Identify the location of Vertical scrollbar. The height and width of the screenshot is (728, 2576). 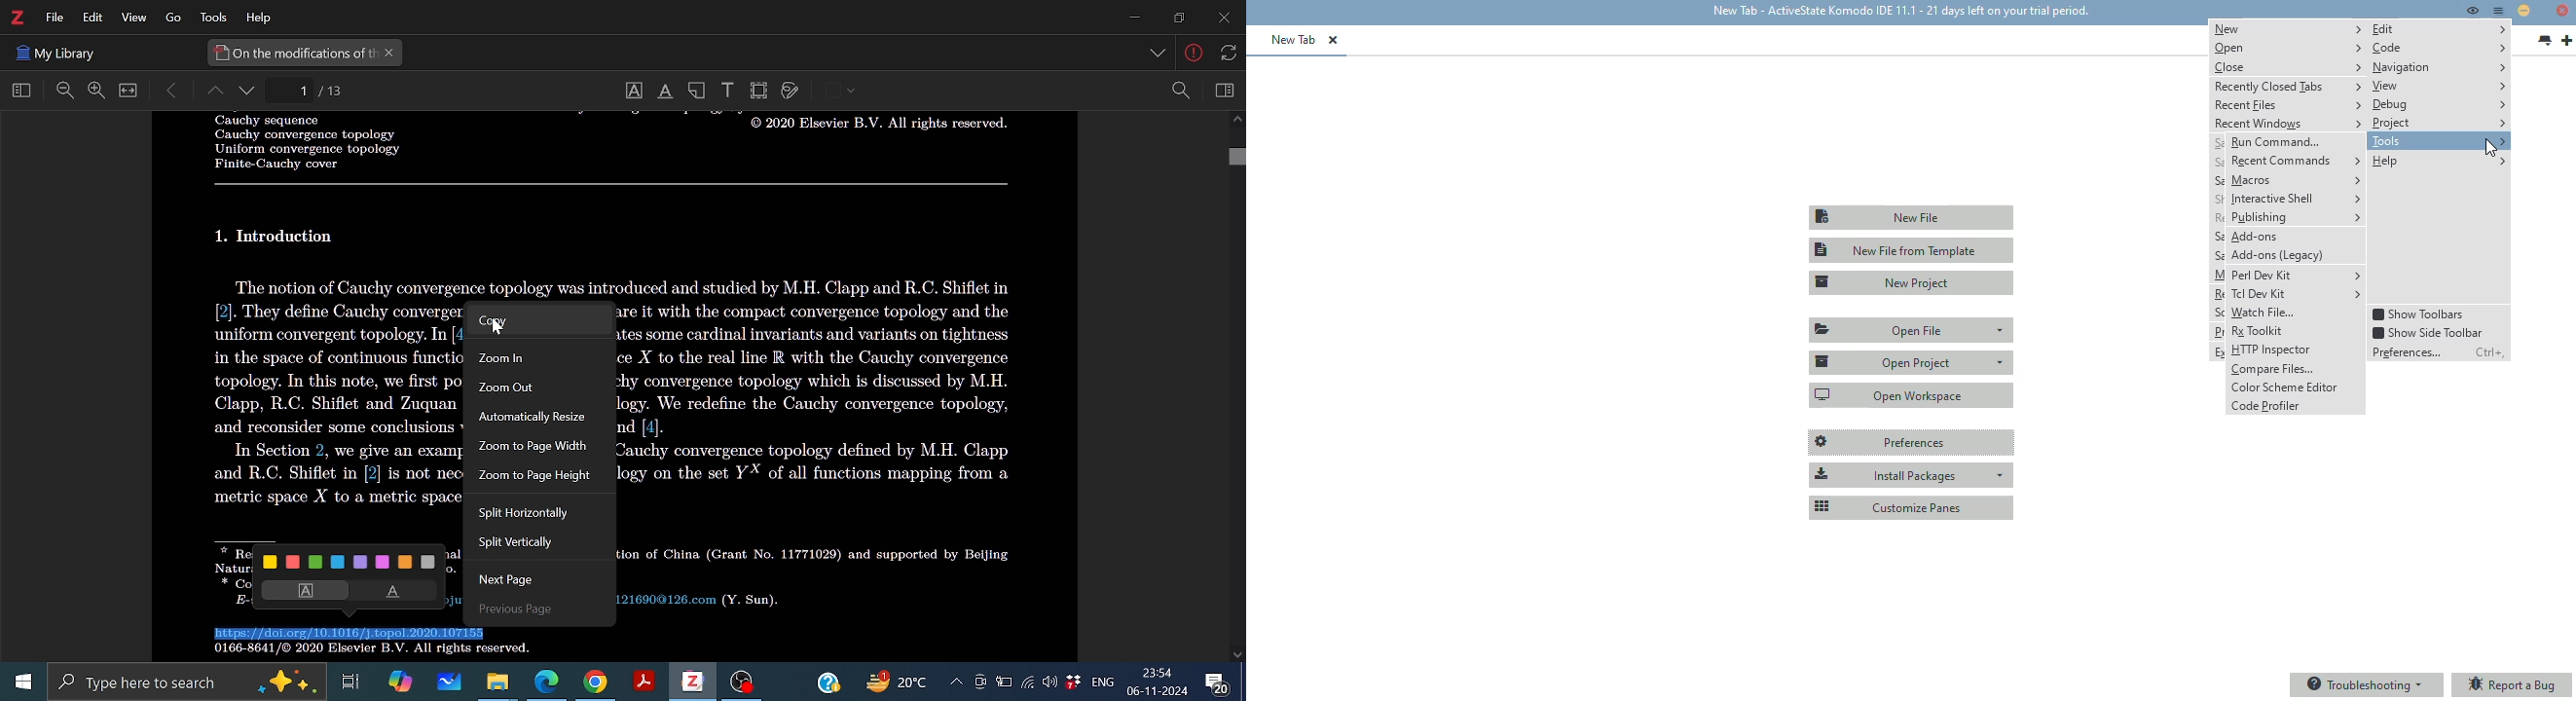
(1236, 159).